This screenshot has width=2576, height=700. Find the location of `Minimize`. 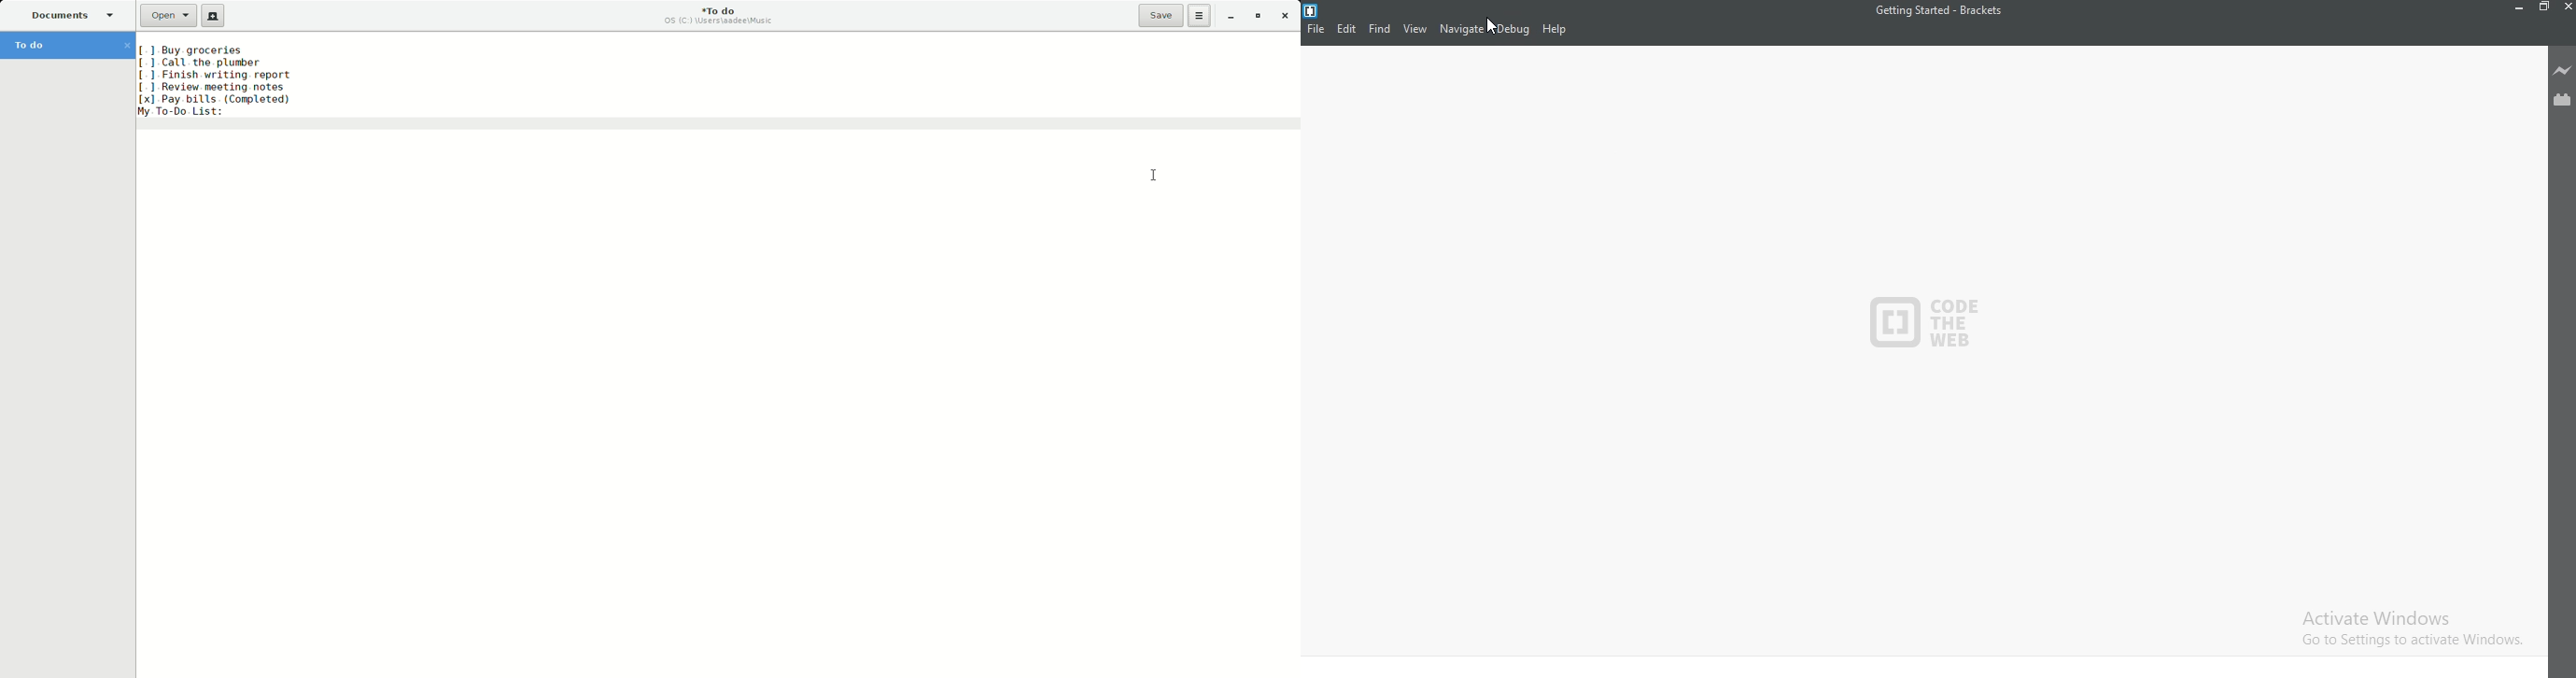

Minimize is located at coordinates (1232, 17).